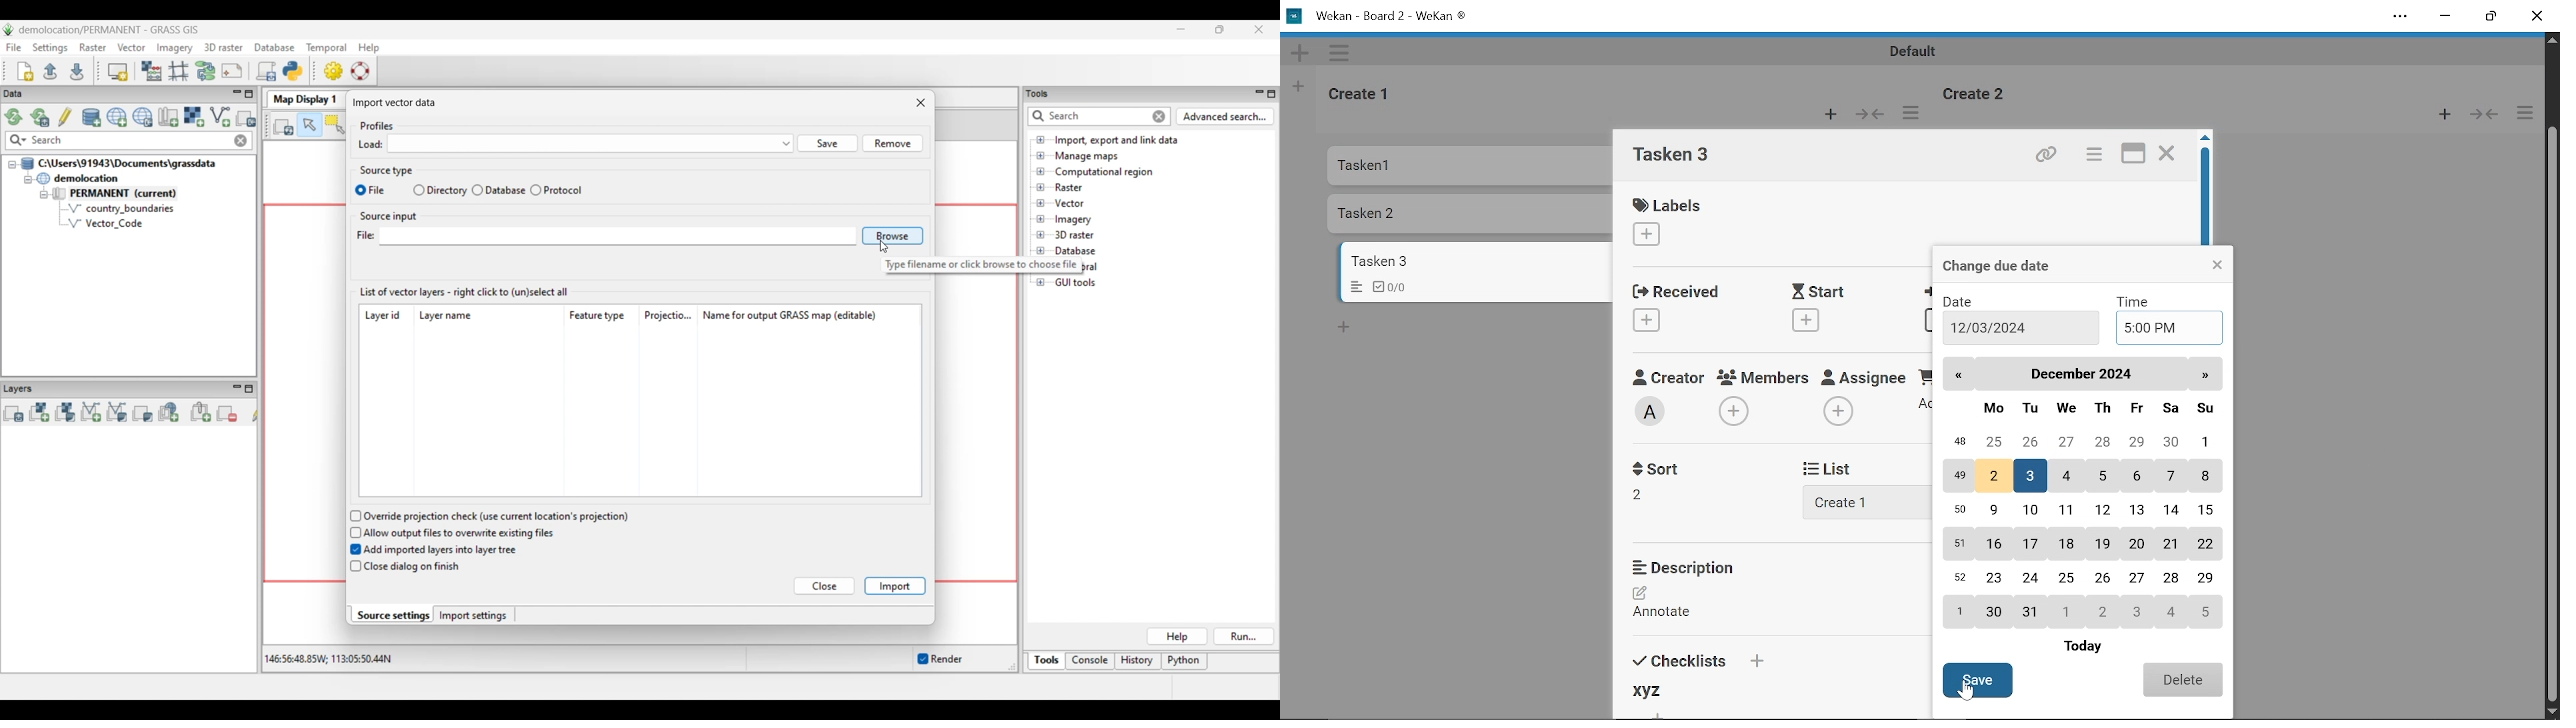 The width and height of the screenshot is (2576, 728). Describe the element at coordinates (391, 217) in the screenshot. I see `Source input` at that location.